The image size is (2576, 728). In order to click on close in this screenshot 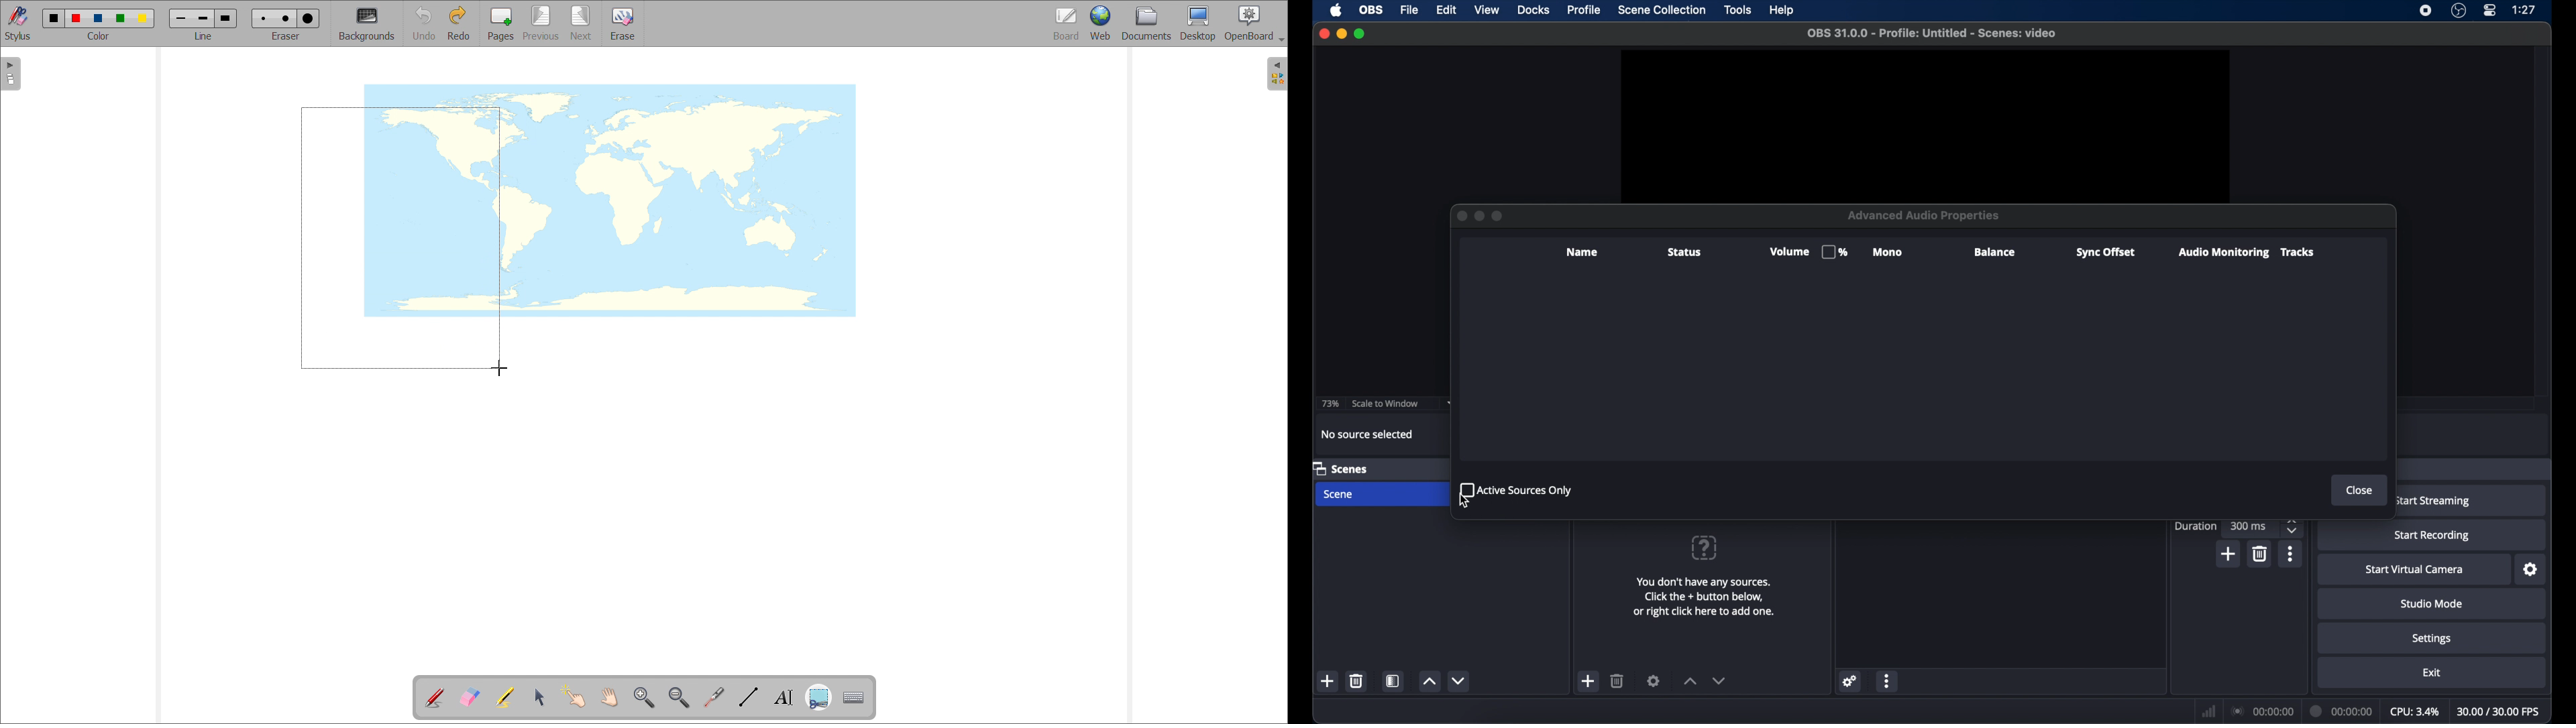, I will do `click(1324, 34)`.